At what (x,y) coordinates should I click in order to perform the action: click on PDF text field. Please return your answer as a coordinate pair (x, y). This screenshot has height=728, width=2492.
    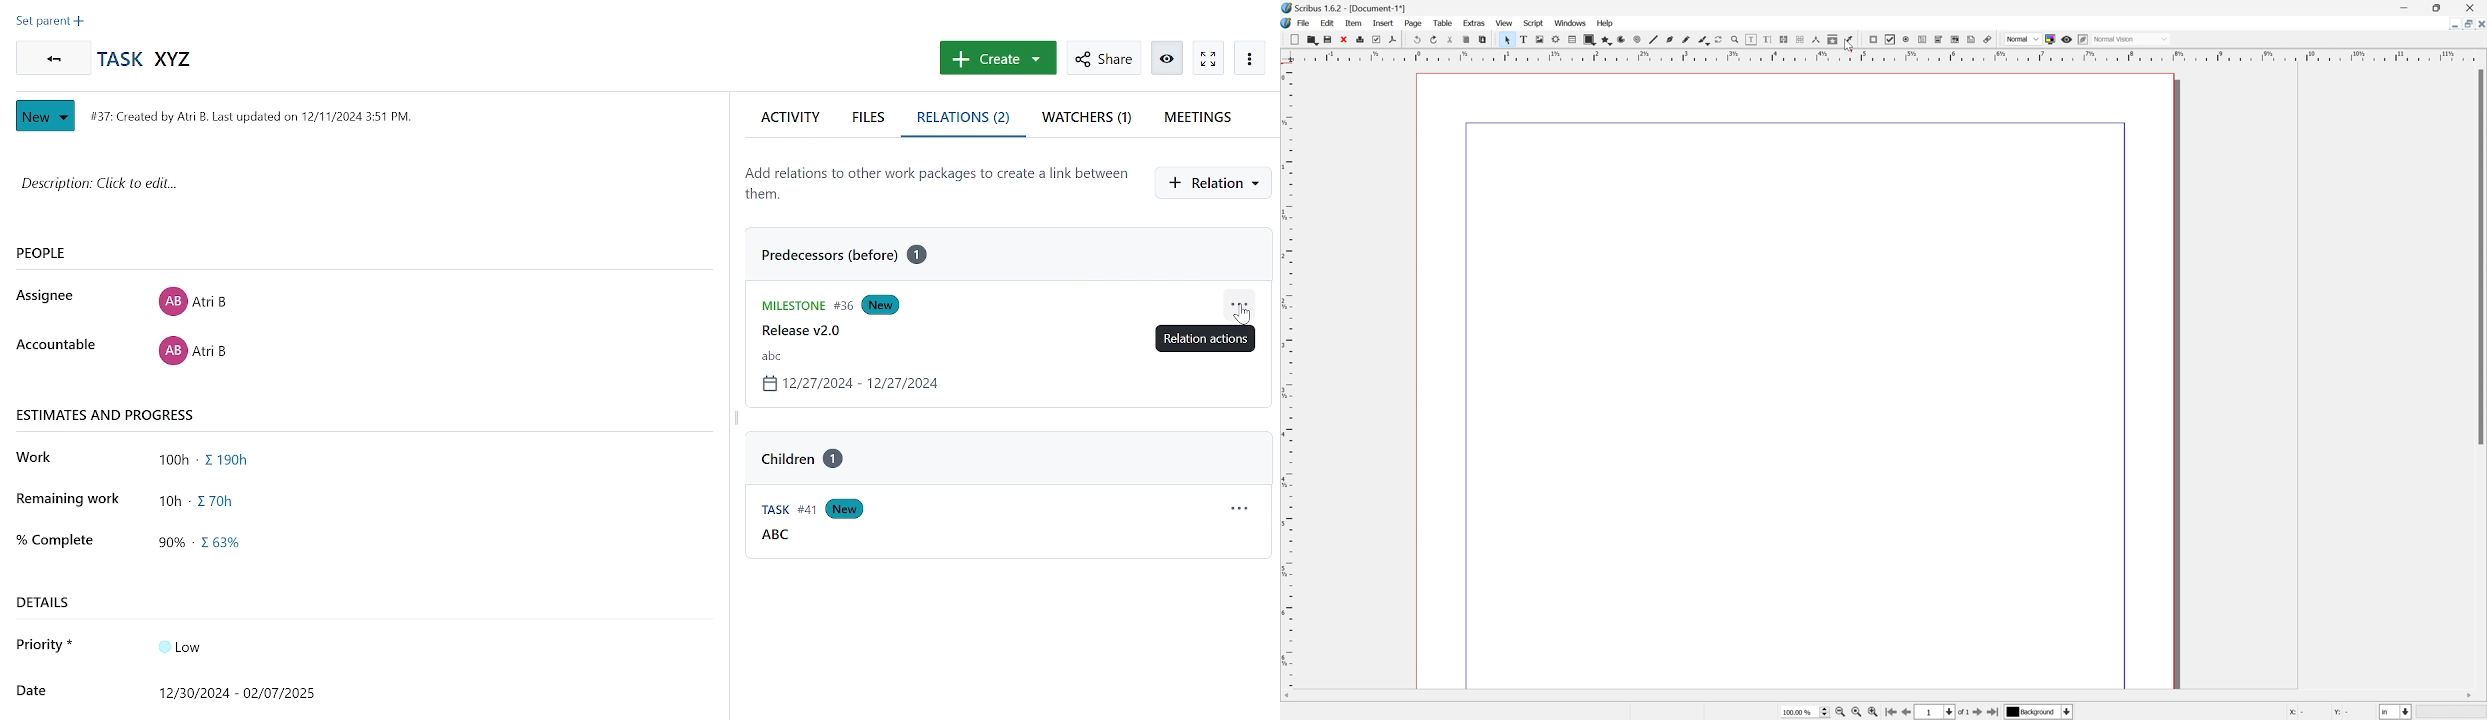
    Looking at the image, I should click on (1923, 39).